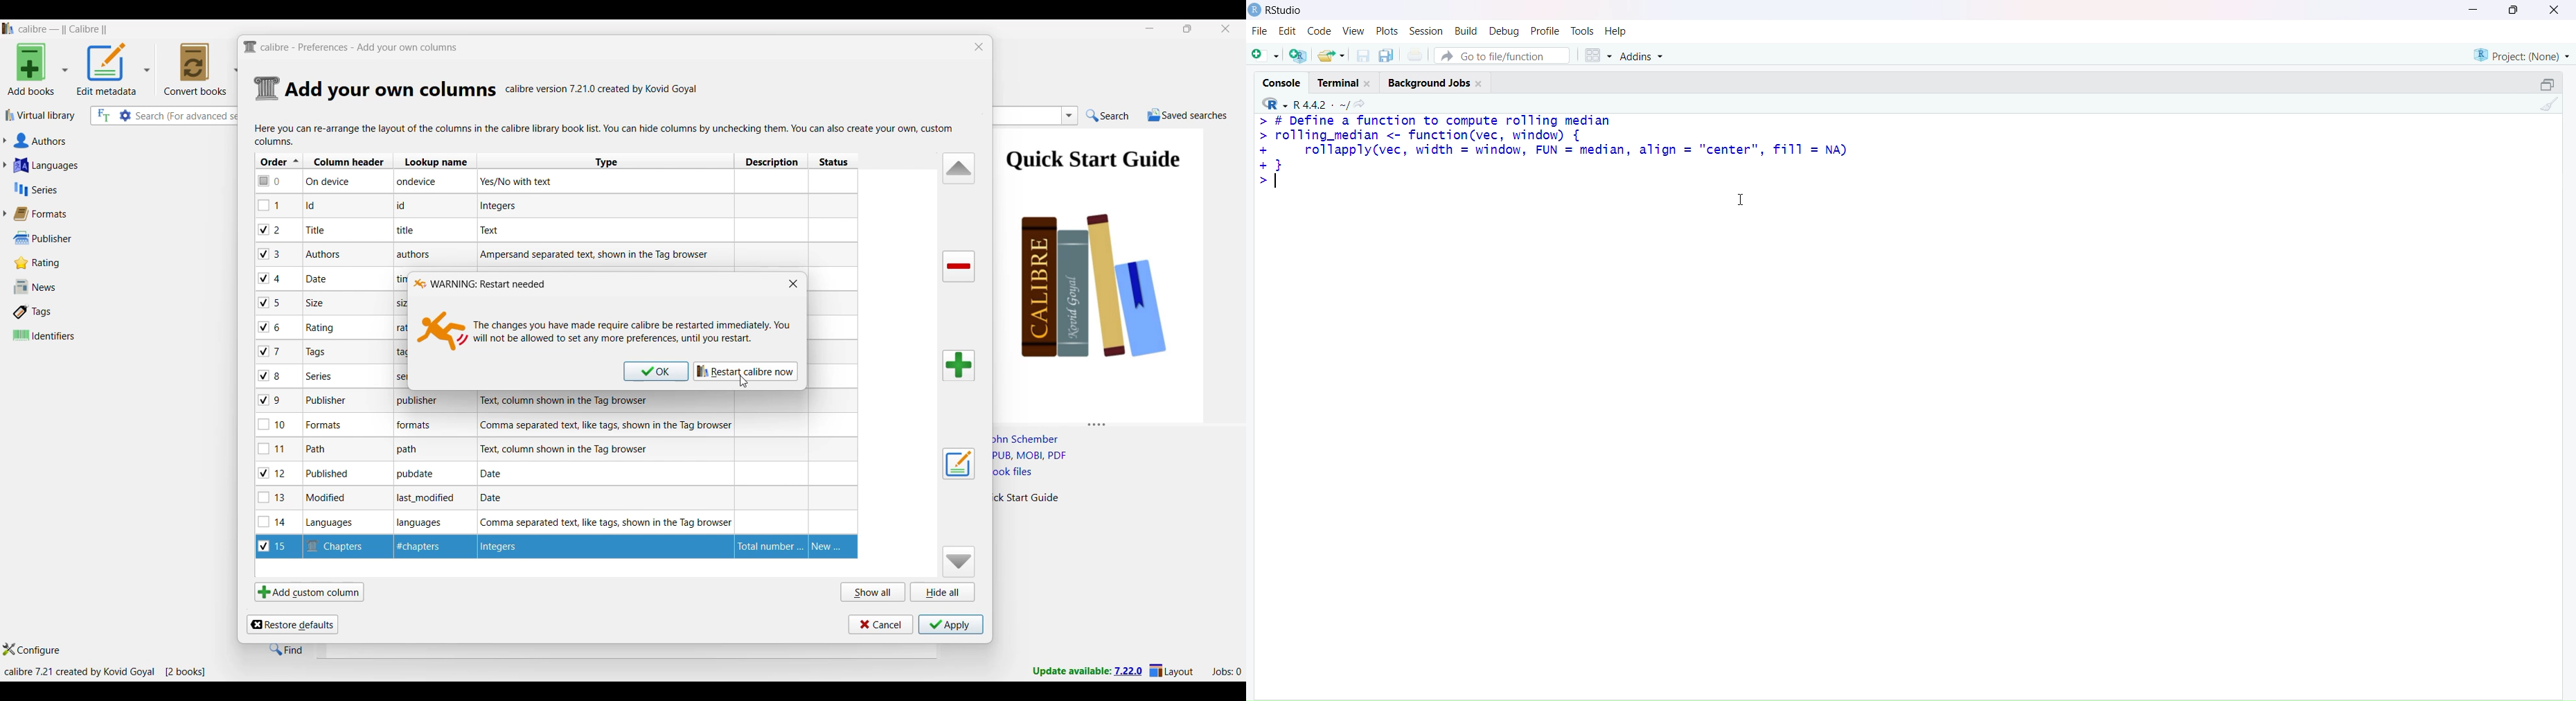 Image resolution: width=2576 pixels, height=728 pixels. Describe the element at coordinates (767, 546) in the screenshot. I see `Description ` at that location.